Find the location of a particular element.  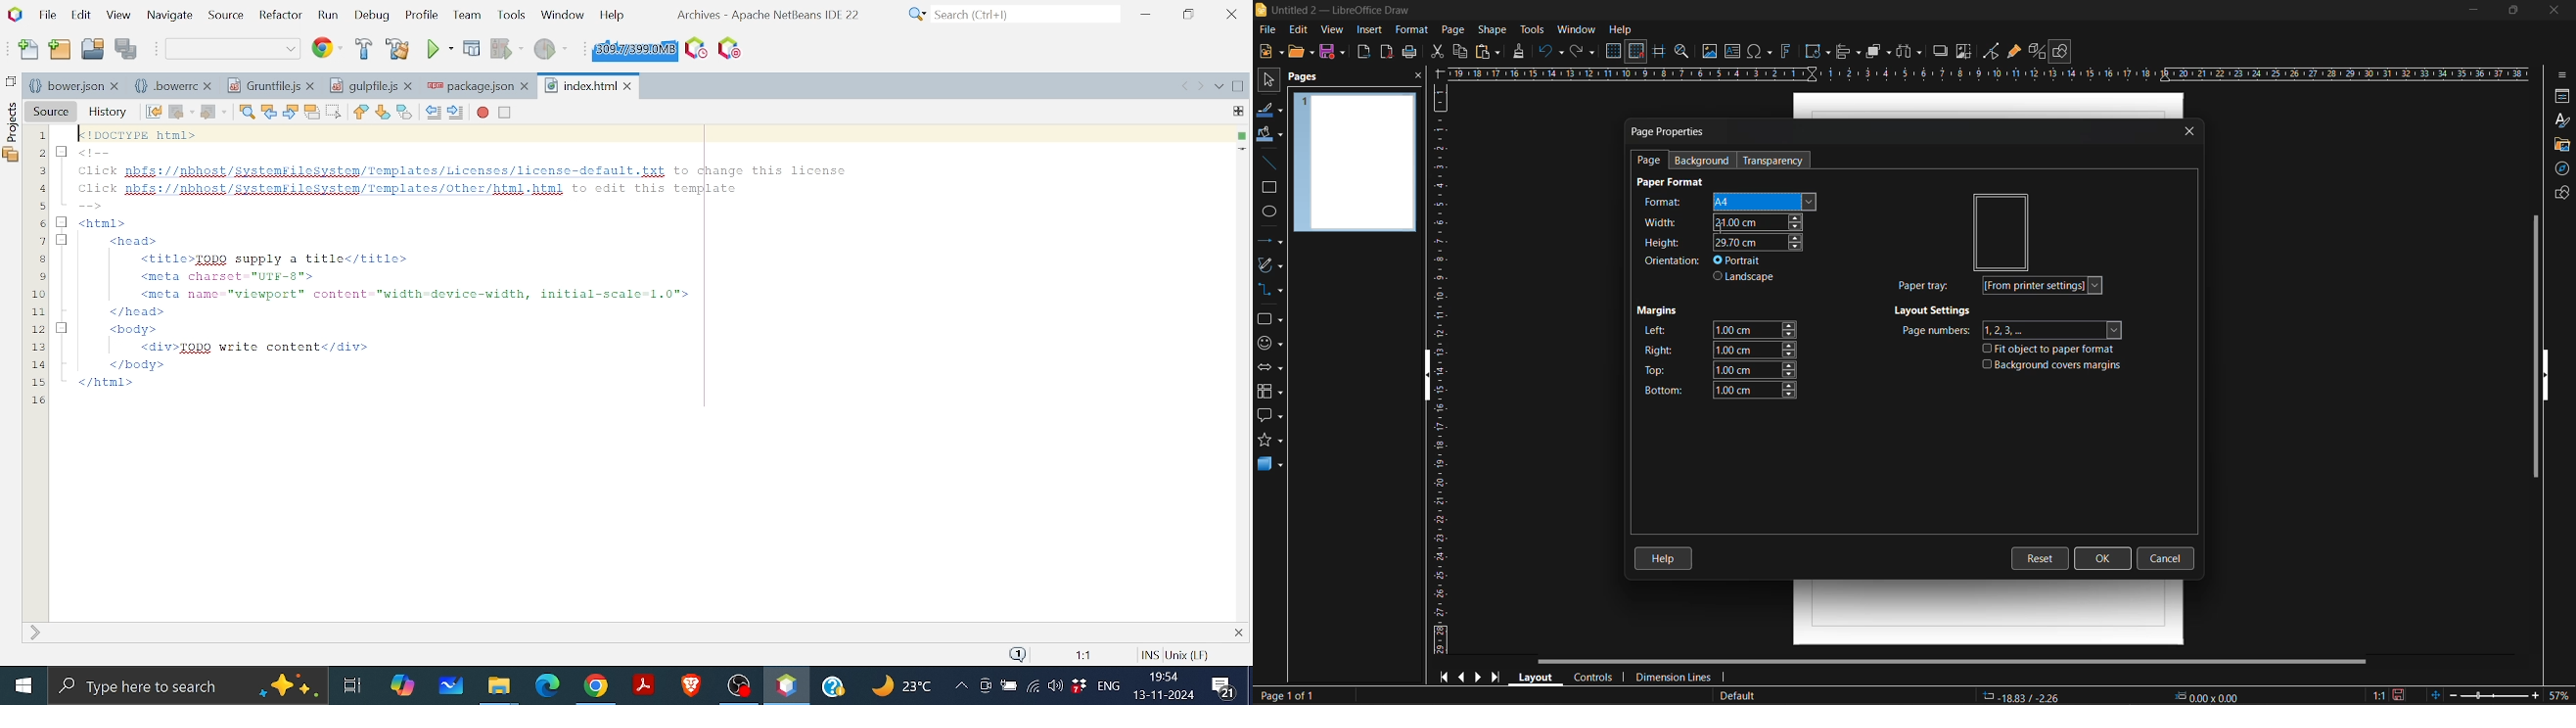

next is located at coordinates (1480, 676).